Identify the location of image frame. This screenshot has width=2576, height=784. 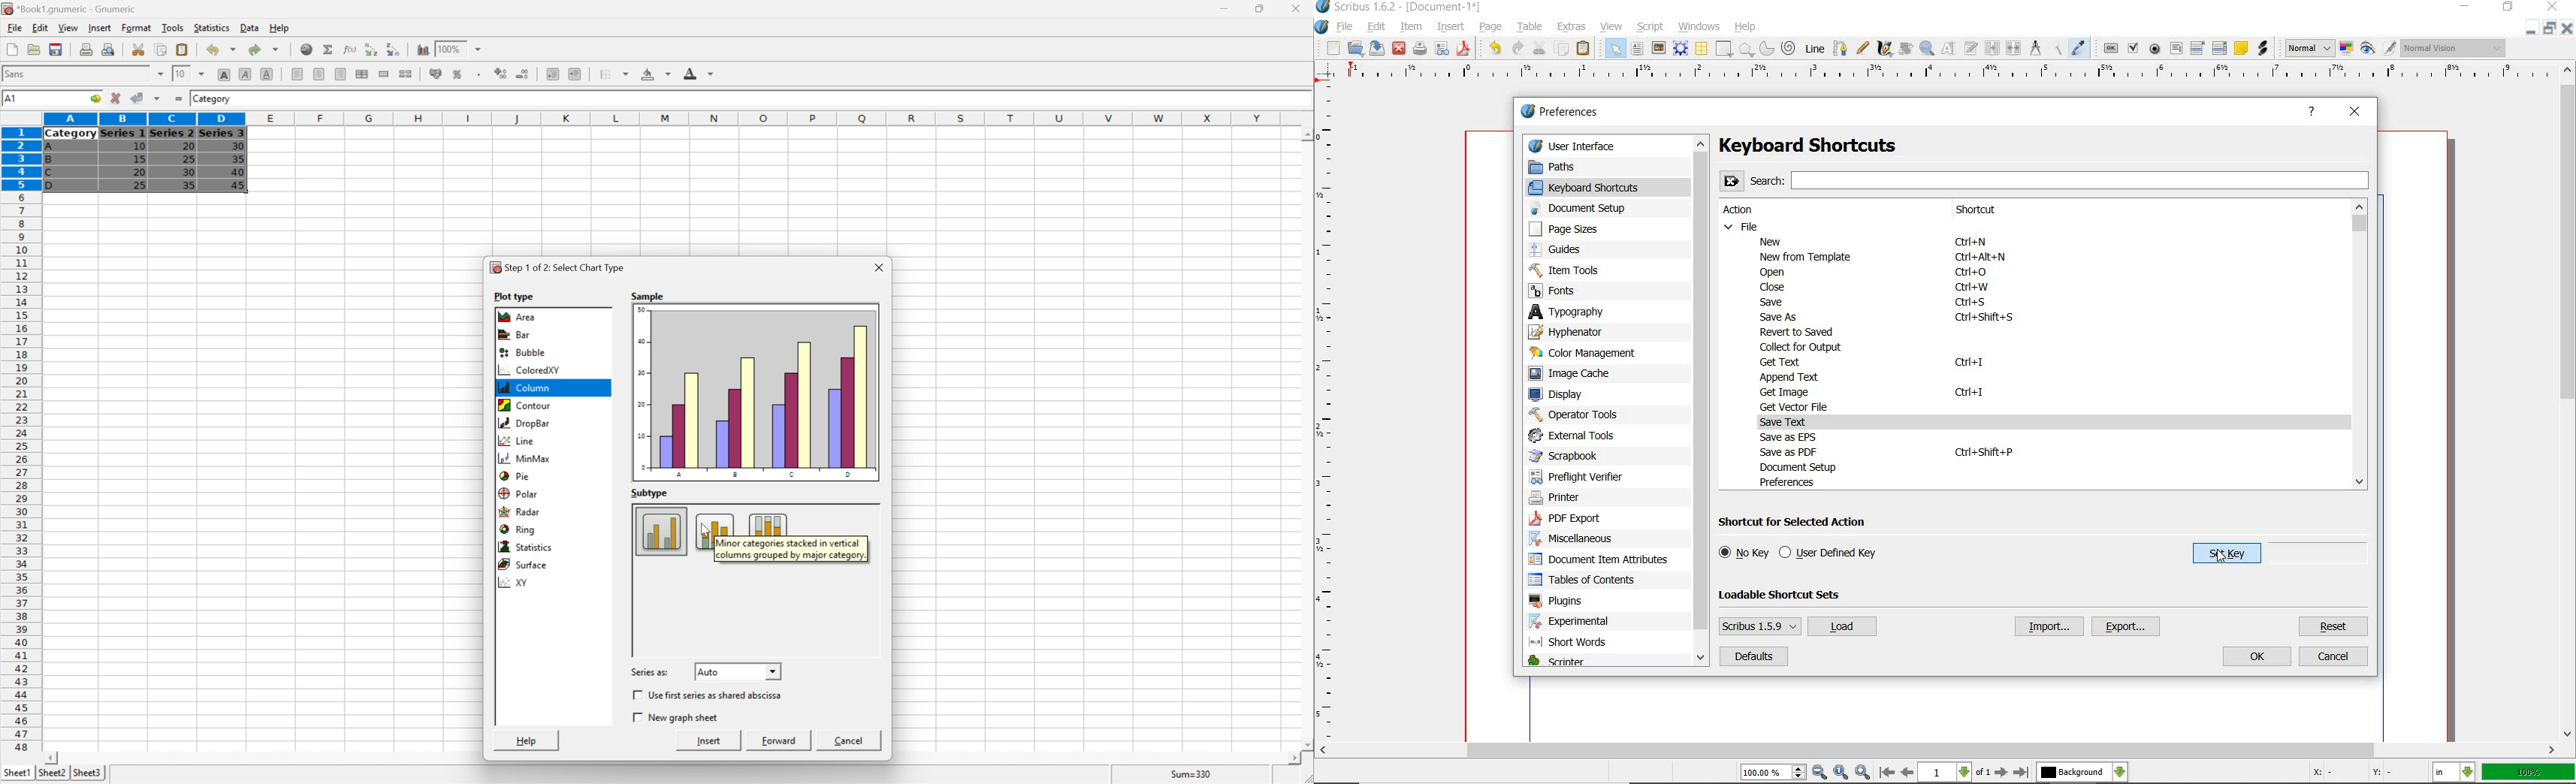
(1659, 50).